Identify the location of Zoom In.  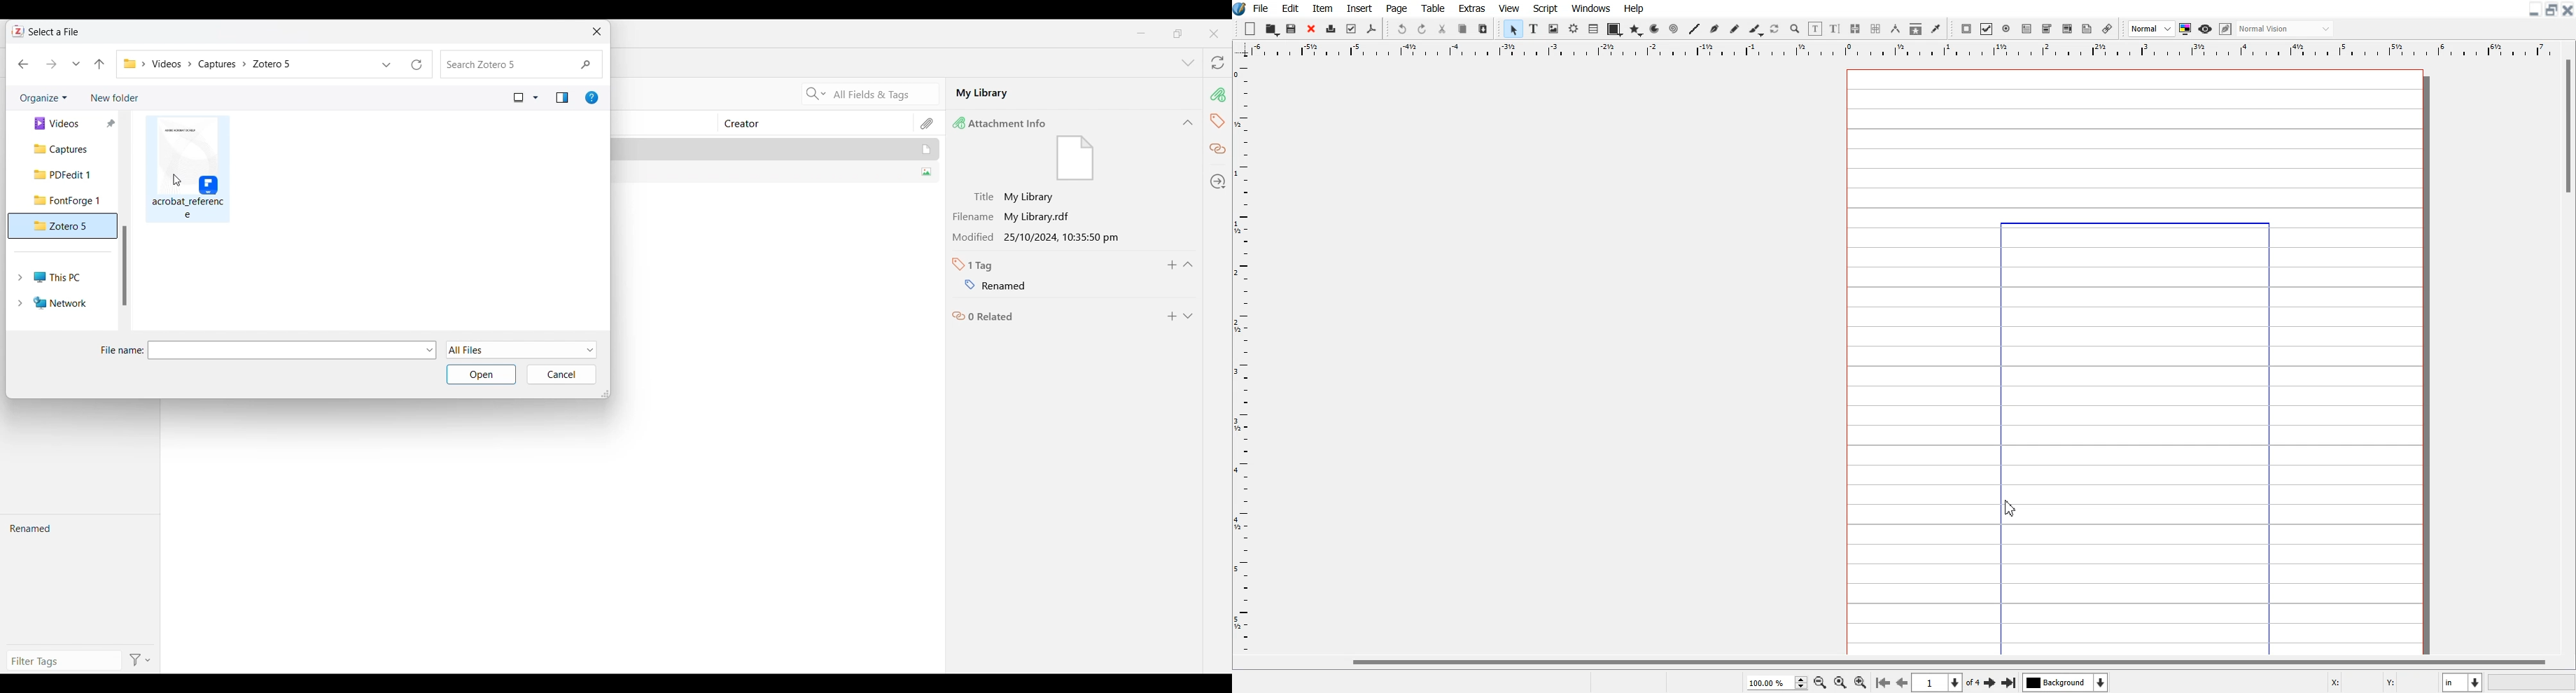
(1861, 682).